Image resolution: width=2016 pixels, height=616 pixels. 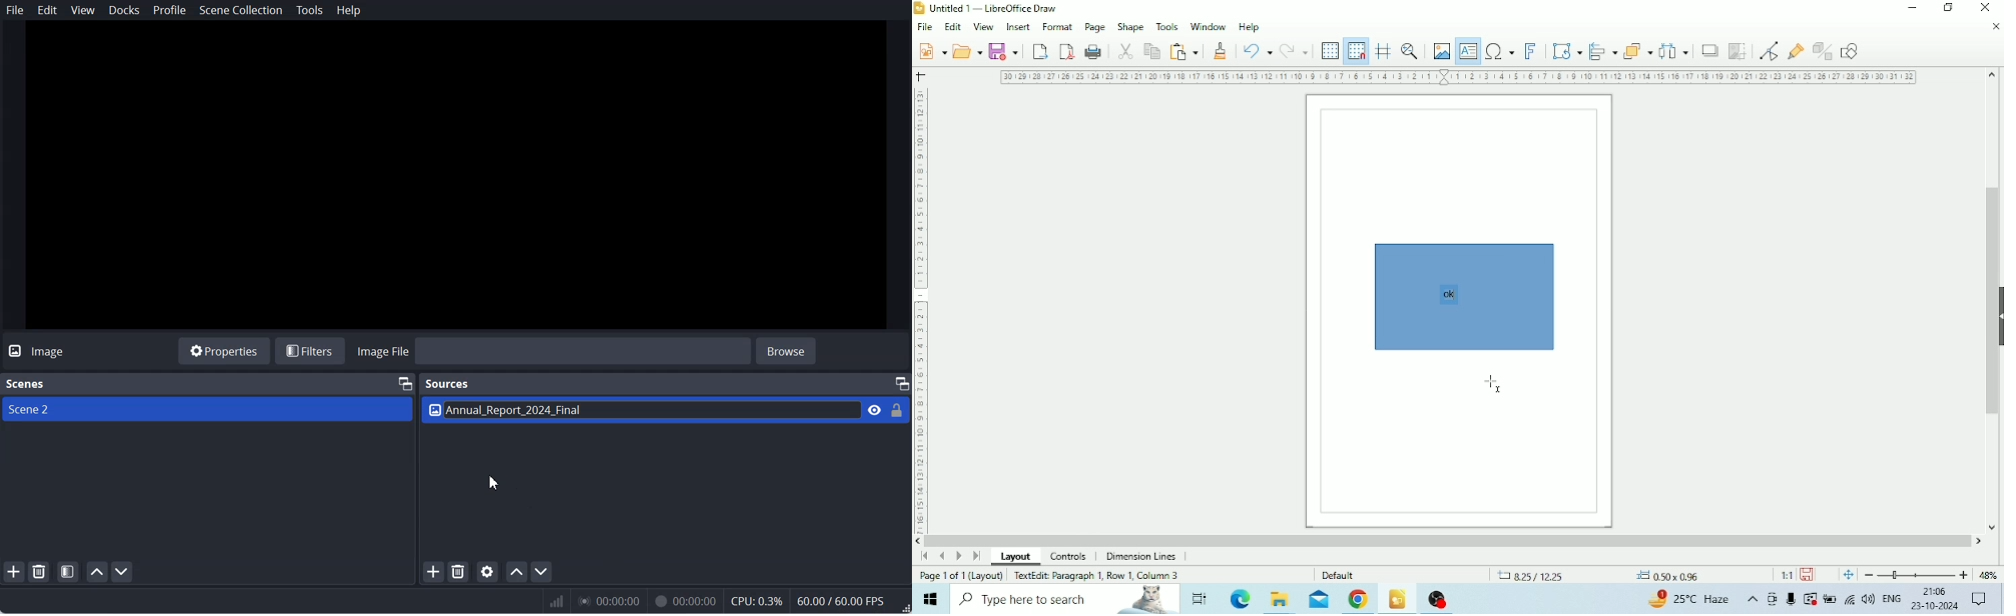 What do you see at coordinates (1410, 52) in the screenshot?
I see `Zoom & Pan` at bounding box center [1410, 52].